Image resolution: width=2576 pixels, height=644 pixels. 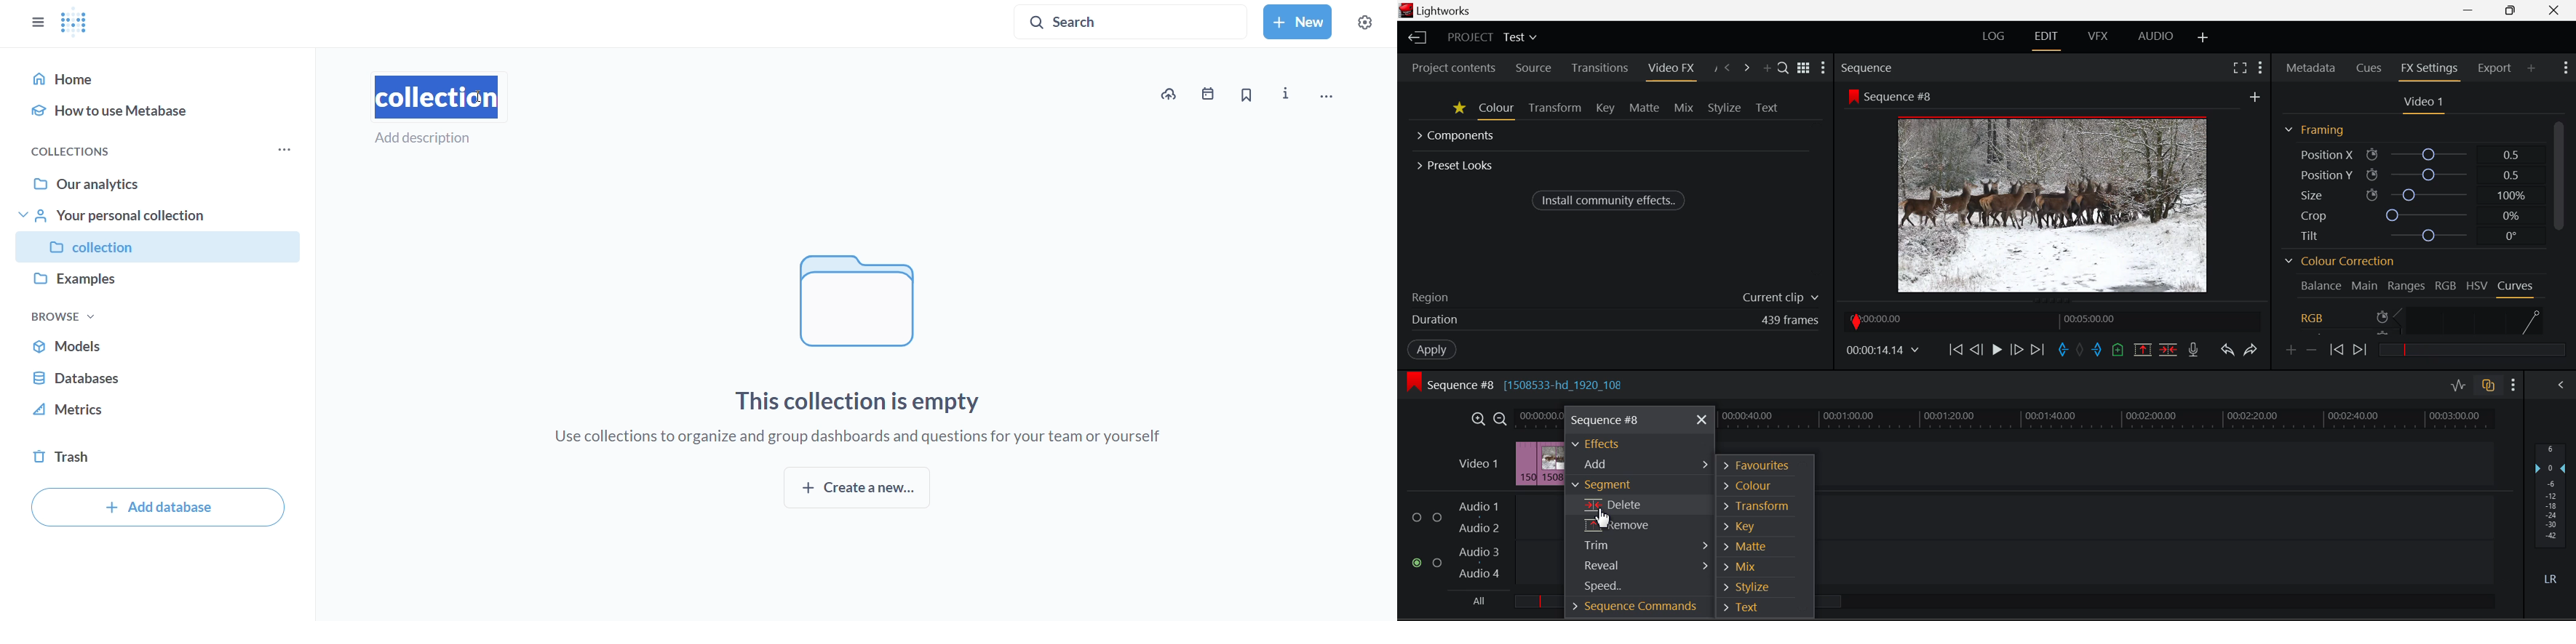 I want to click on FX Settings Open, so click(x=2429, y=69).